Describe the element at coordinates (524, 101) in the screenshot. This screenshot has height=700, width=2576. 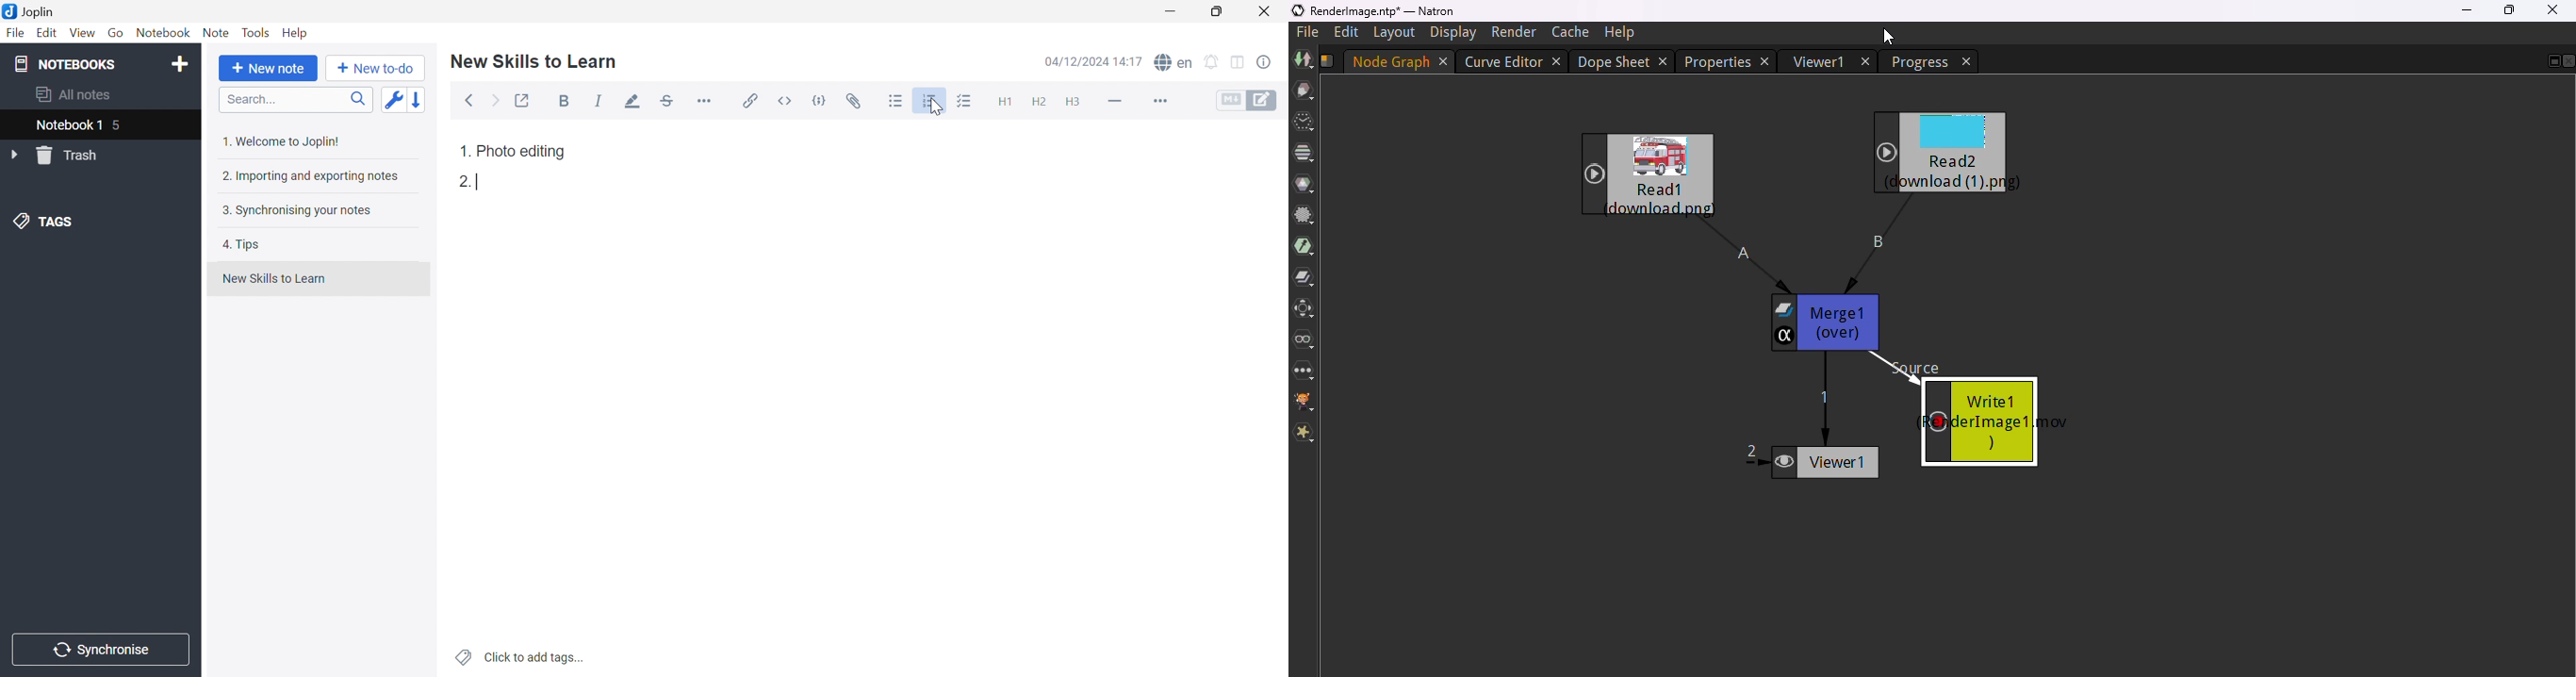
I see `Toggl external editing` at that location.